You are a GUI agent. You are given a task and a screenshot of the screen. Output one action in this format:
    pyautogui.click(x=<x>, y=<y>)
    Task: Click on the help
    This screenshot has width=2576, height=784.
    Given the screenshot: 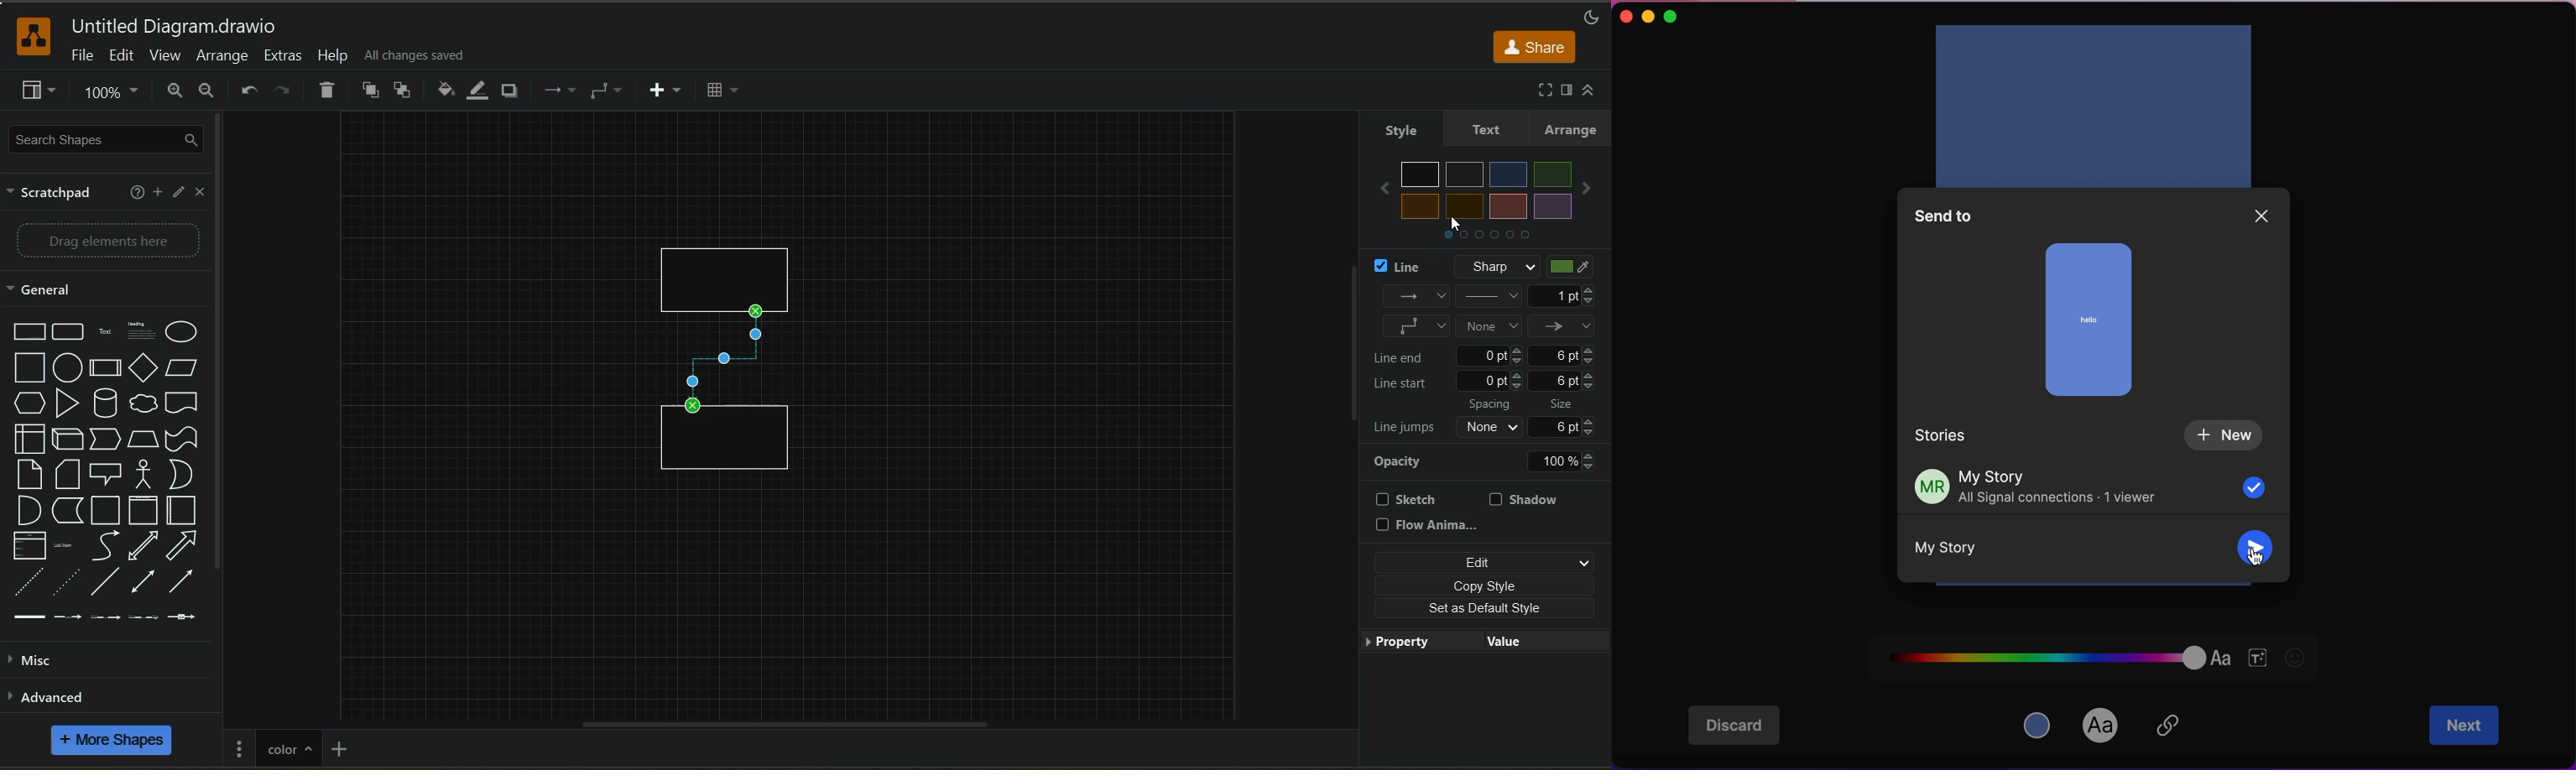 What is the action you would take?
    pyautogui.click(x=136, y=191)
    